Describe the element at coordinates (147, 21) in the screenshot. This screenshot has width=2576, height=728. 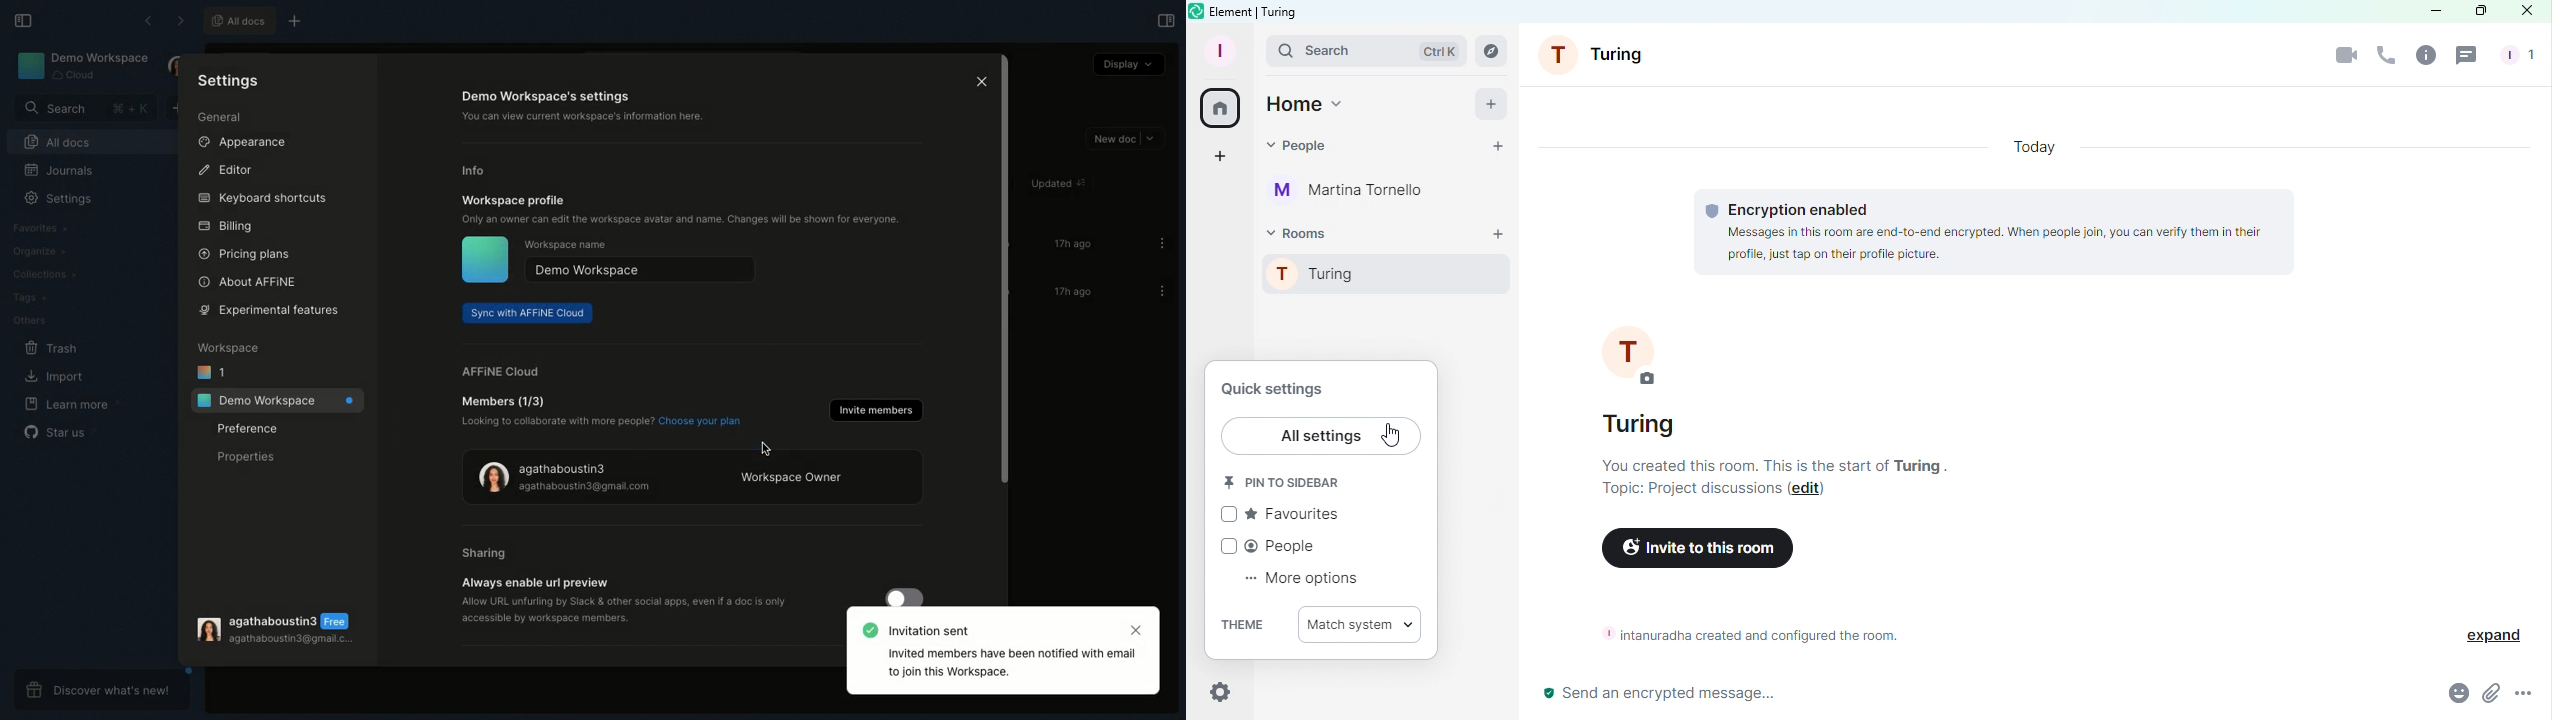
I see `Back` at that location.